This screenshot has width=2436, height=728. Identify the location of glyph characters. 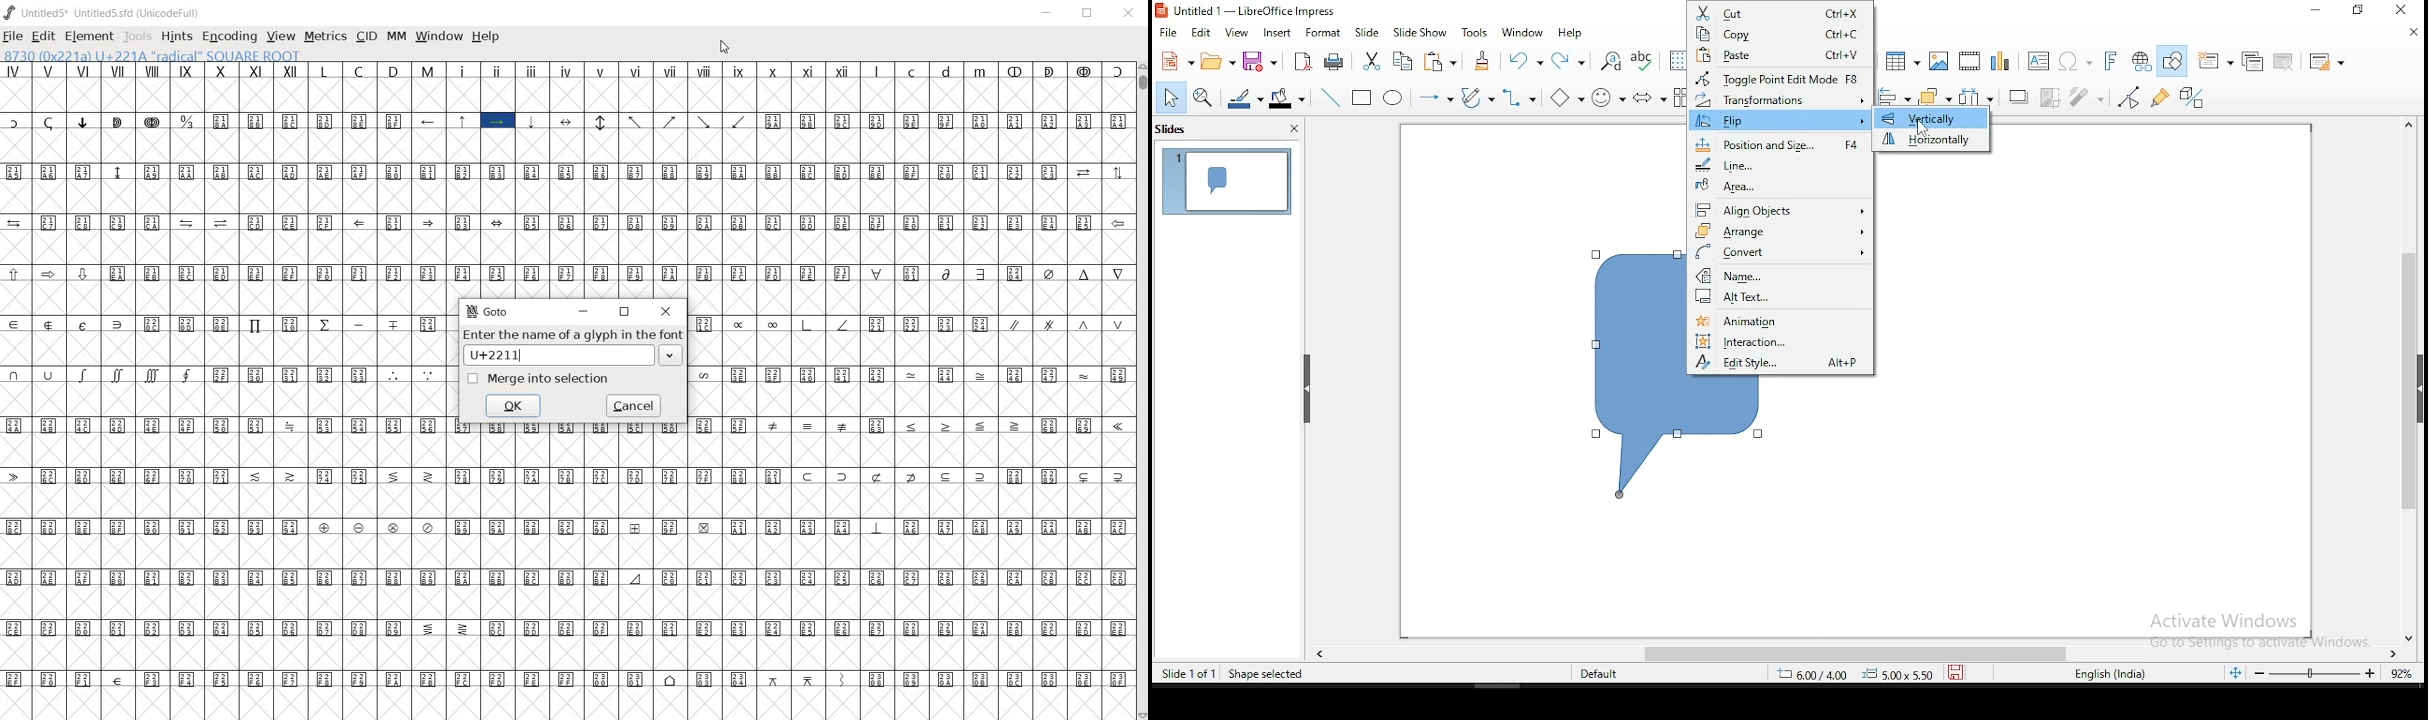
(791, 161).